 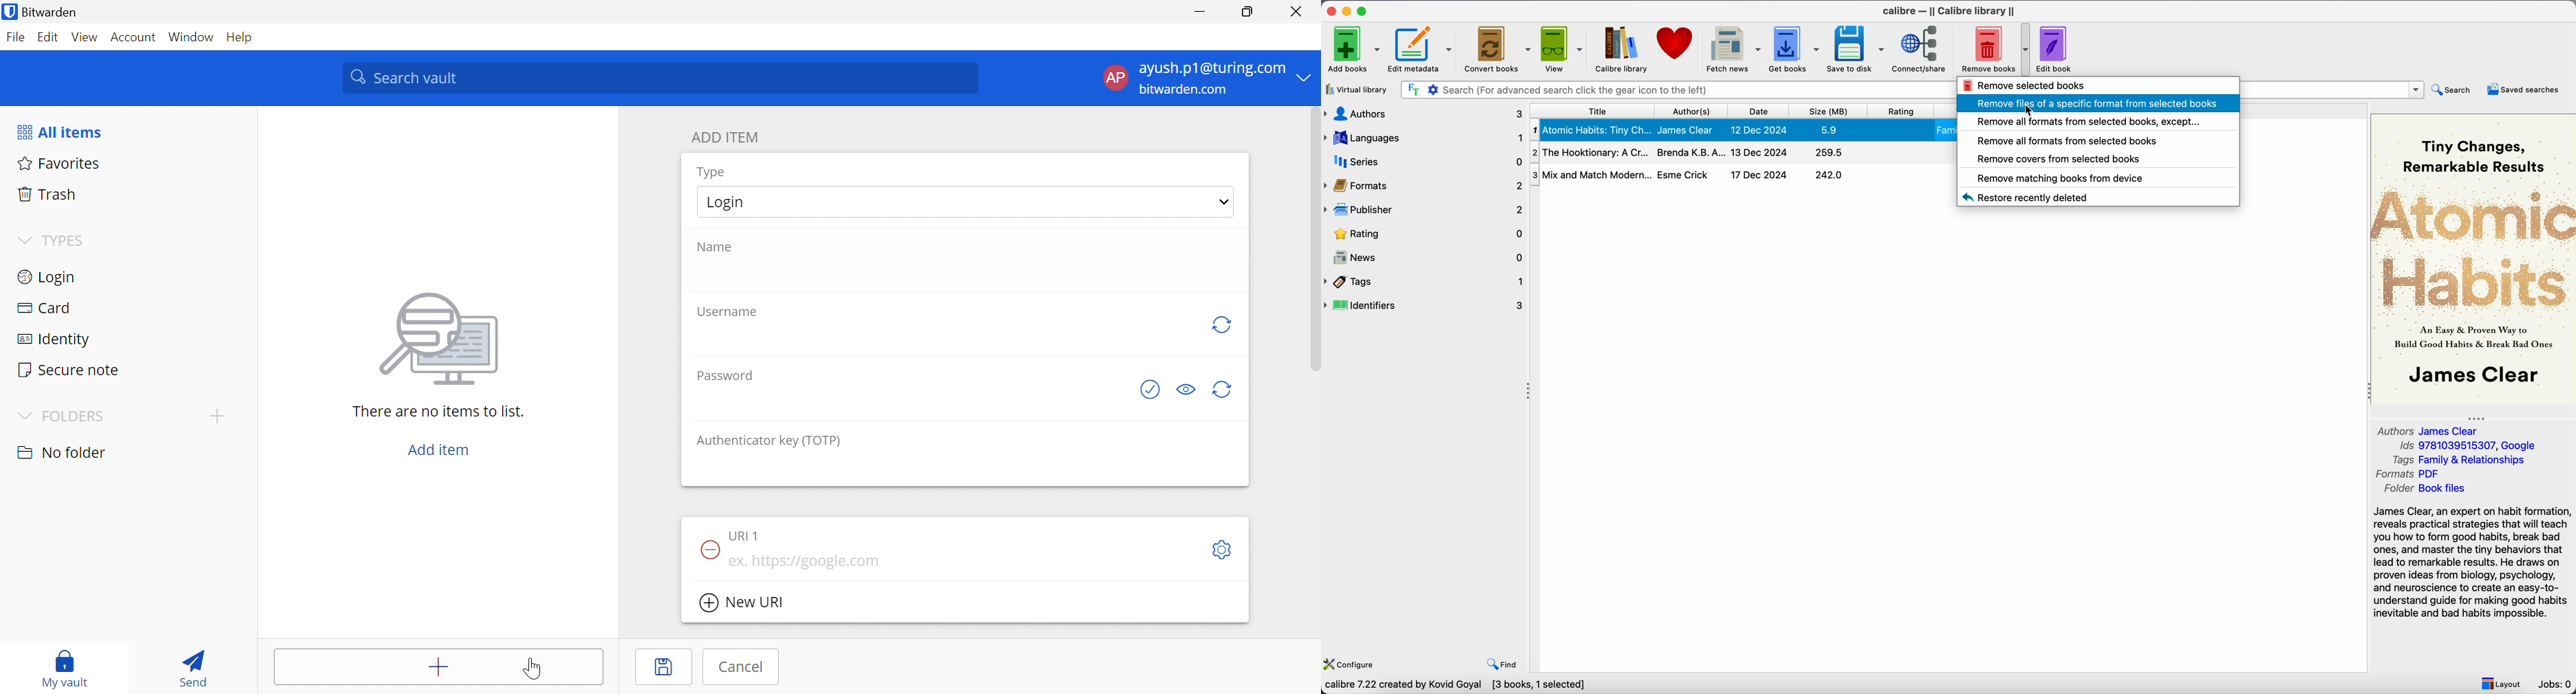 What do you see at coordinates (2555, 684) in the screenshot?
I see `Jobs: 0` at bounding box center [2555, 684].